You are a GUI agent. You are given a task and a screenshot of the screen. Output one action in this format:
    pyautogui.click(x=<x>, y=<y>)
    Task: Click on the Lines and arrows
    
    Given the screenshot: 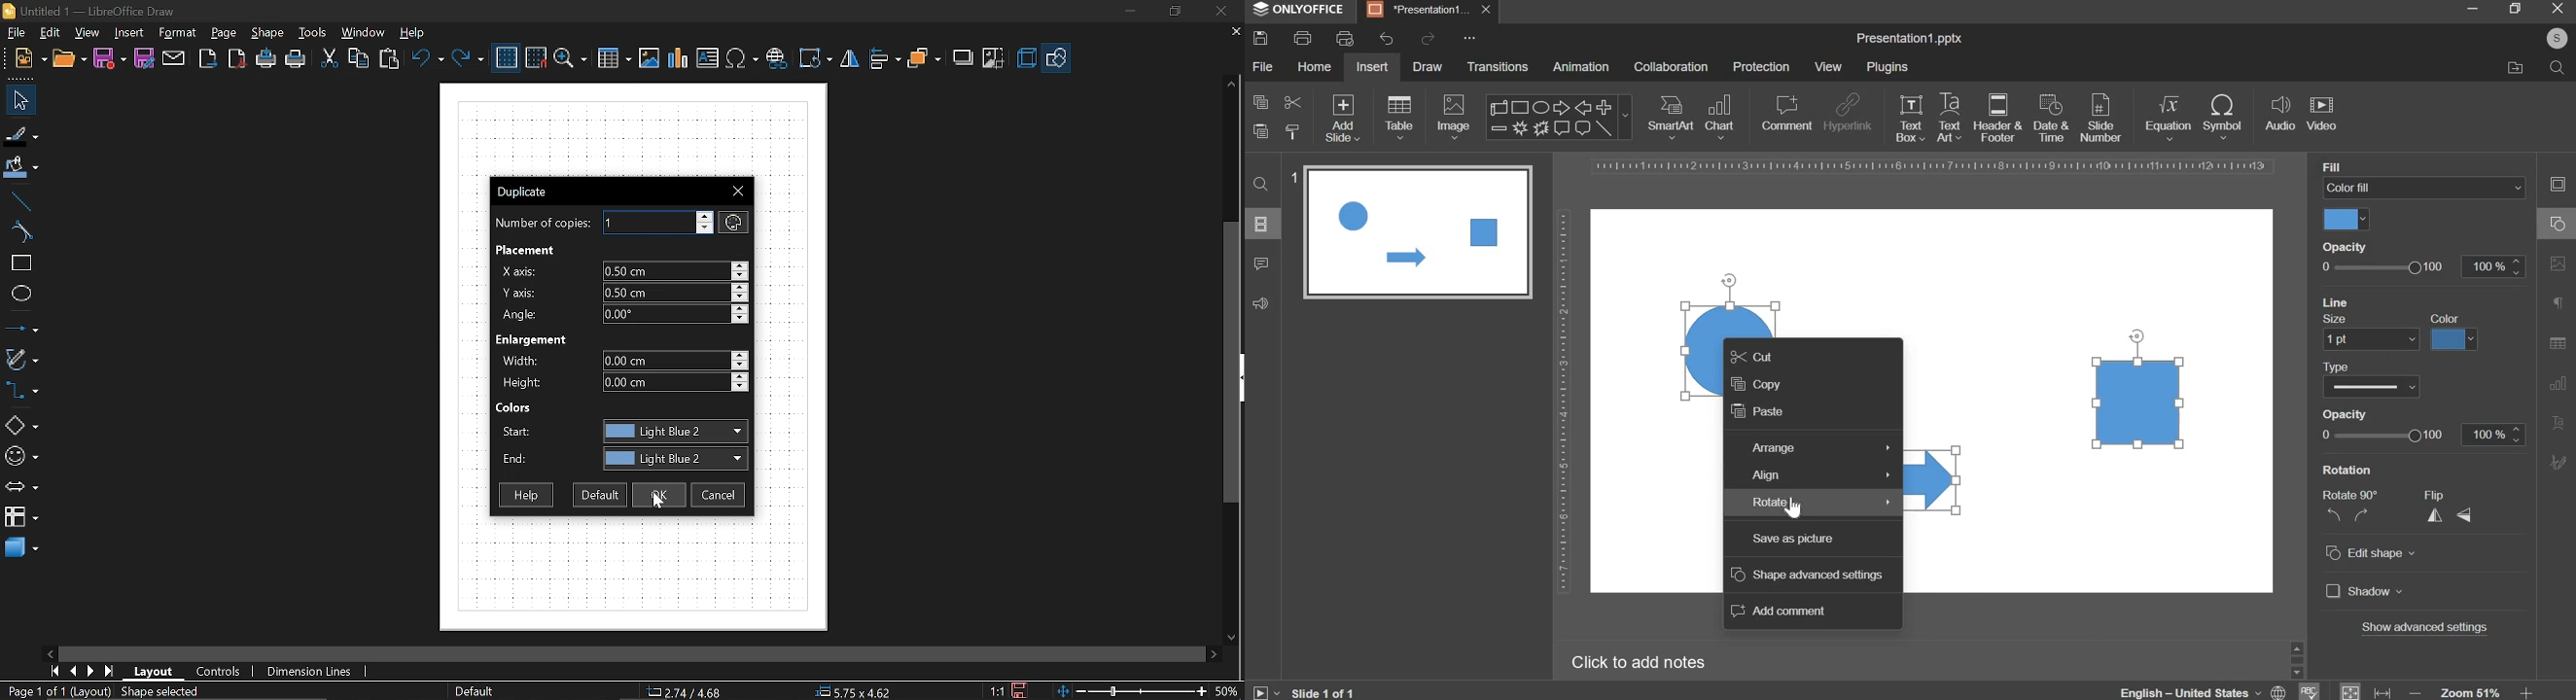 What is the action you would take?
    pyautogui.click(x=21, y=327)
    